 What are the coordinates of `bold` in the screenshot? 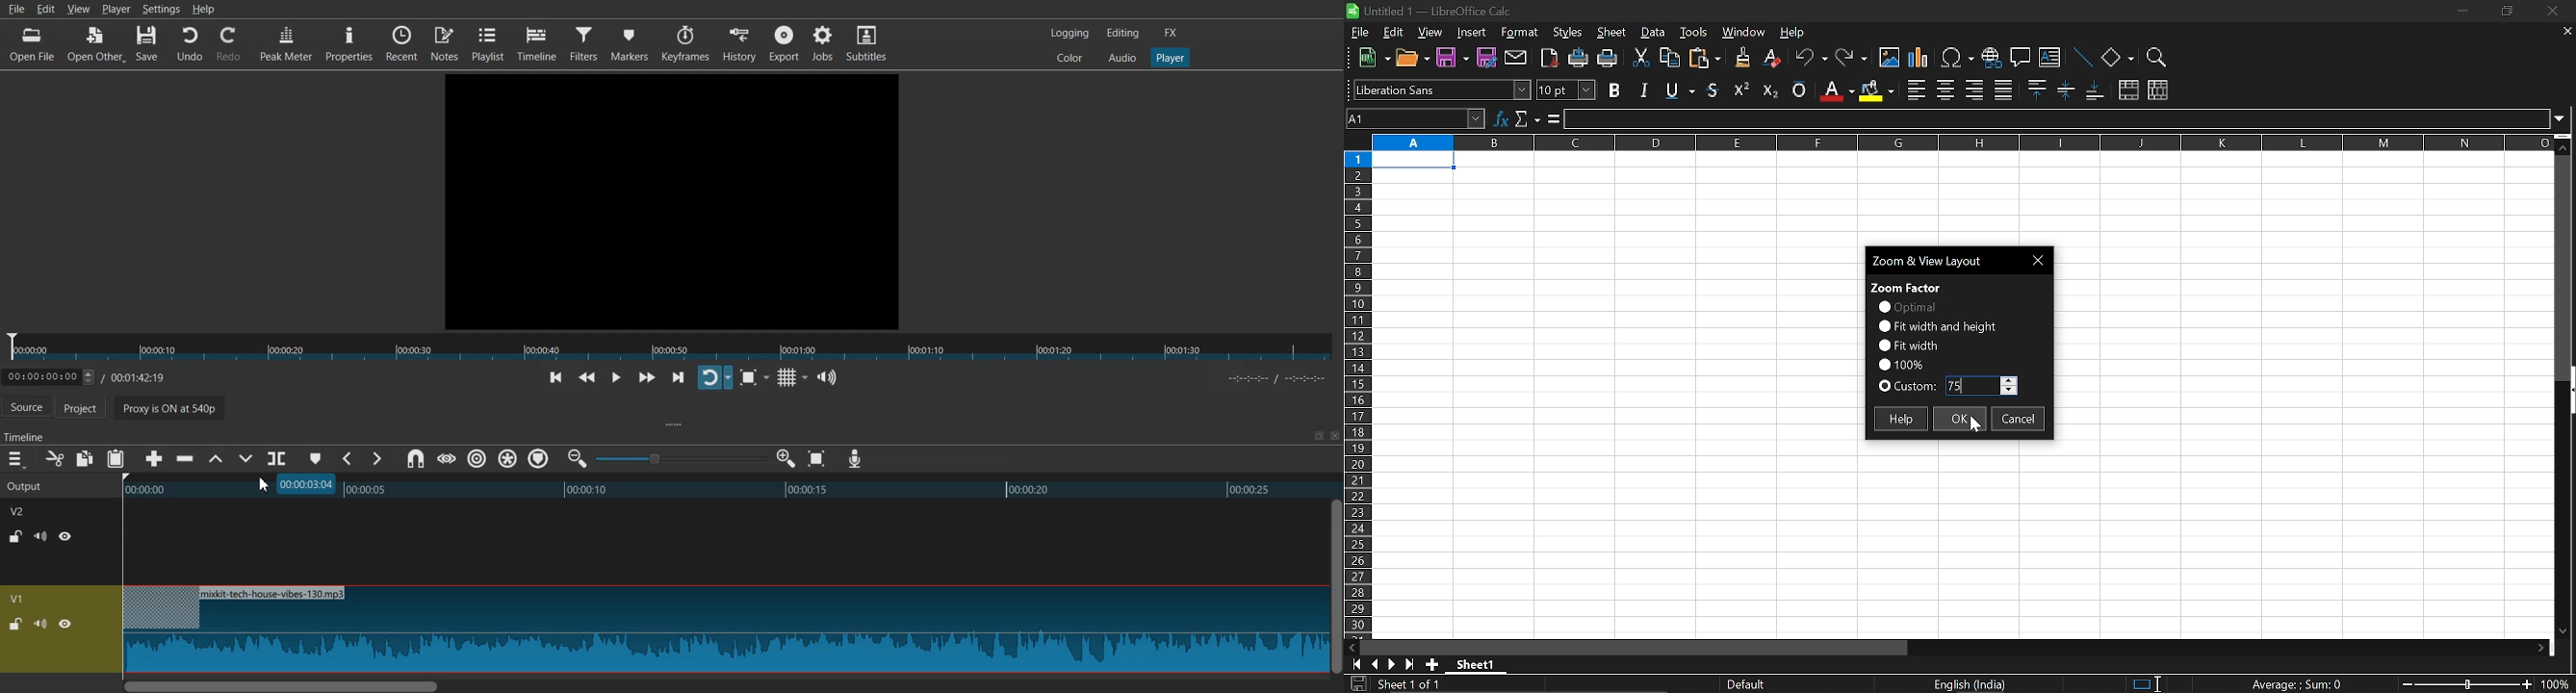 It's located at (1616, 90).